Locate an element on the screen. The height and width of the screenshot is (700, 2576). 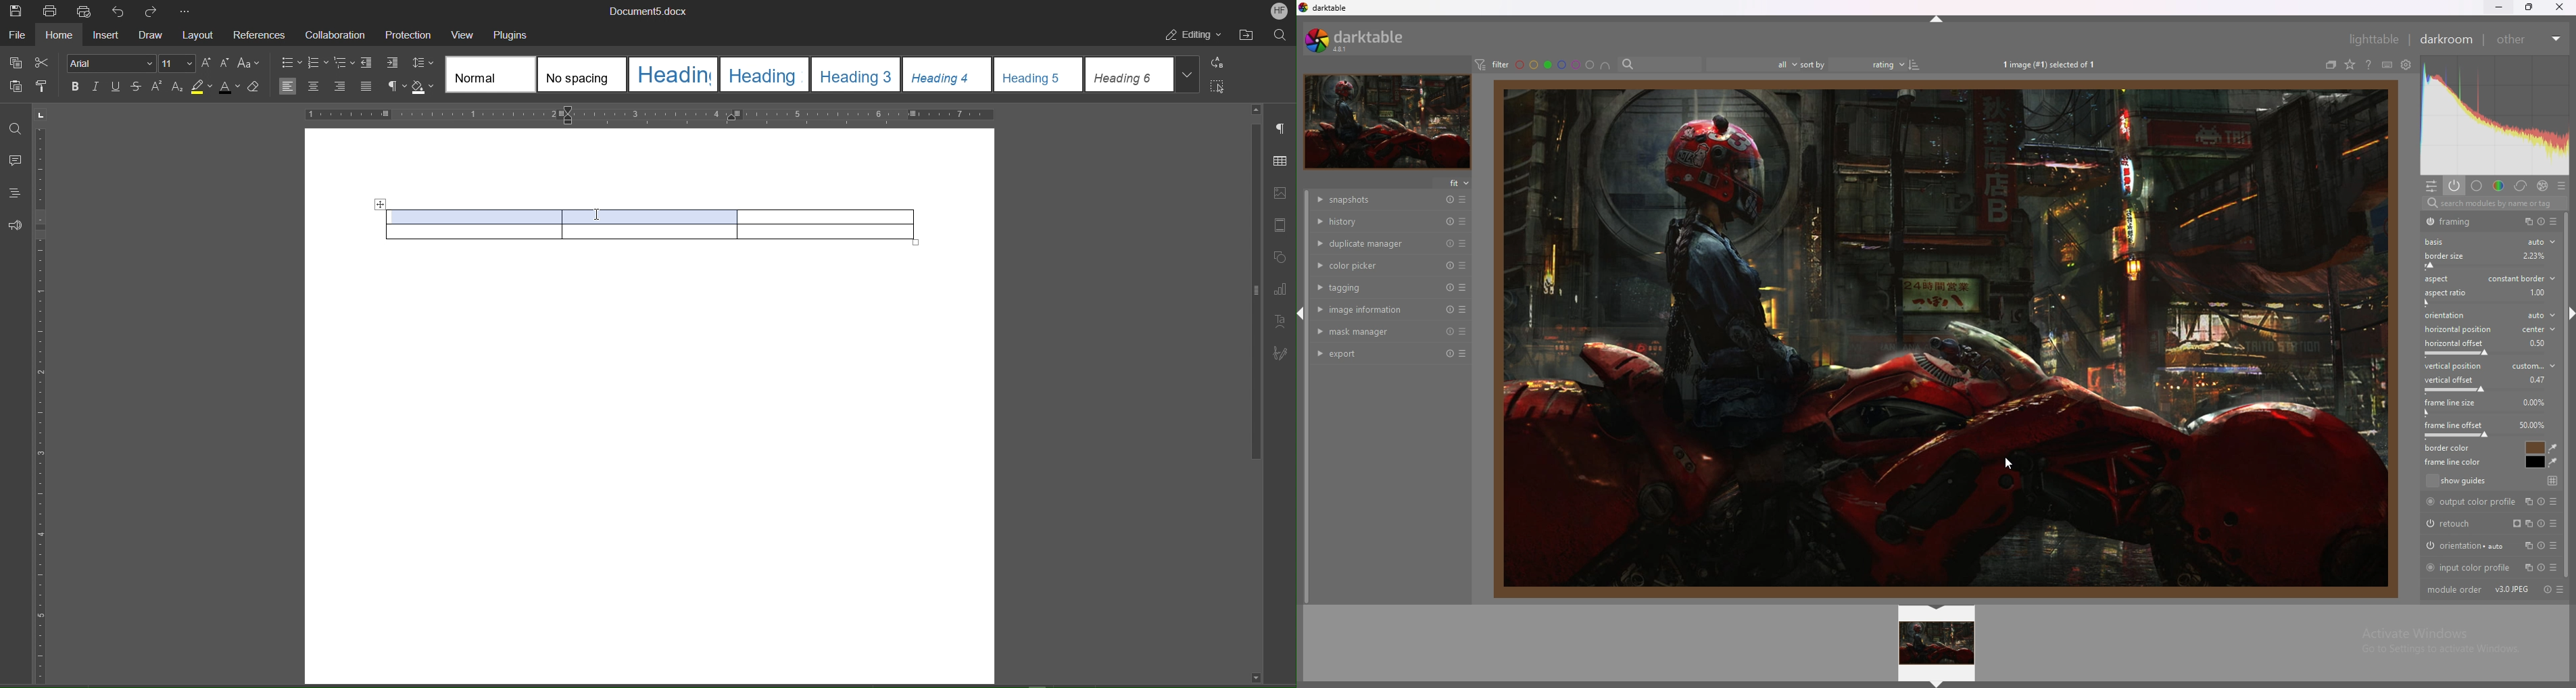
Multilevel list is located at coordinates (345, 64).